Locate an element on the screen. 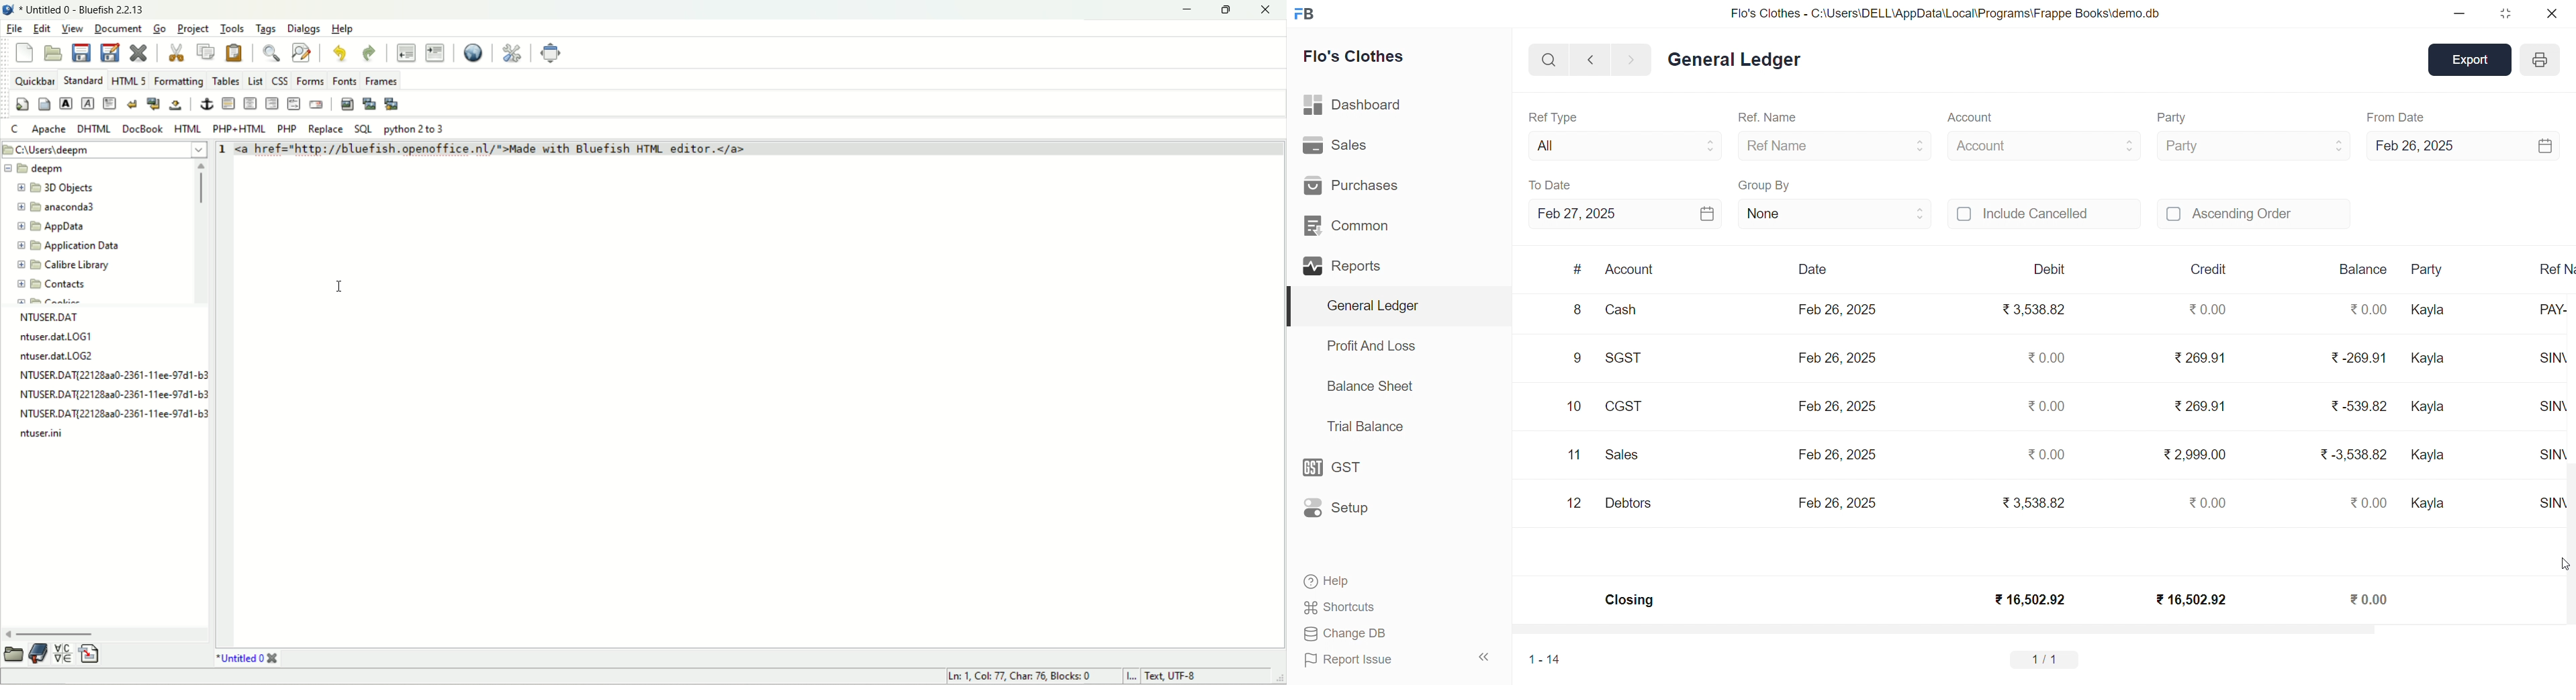 The height and width of the screenshot is (700, 2576). NAVIGATE FORWARD is located at coordinates (1637, 58).